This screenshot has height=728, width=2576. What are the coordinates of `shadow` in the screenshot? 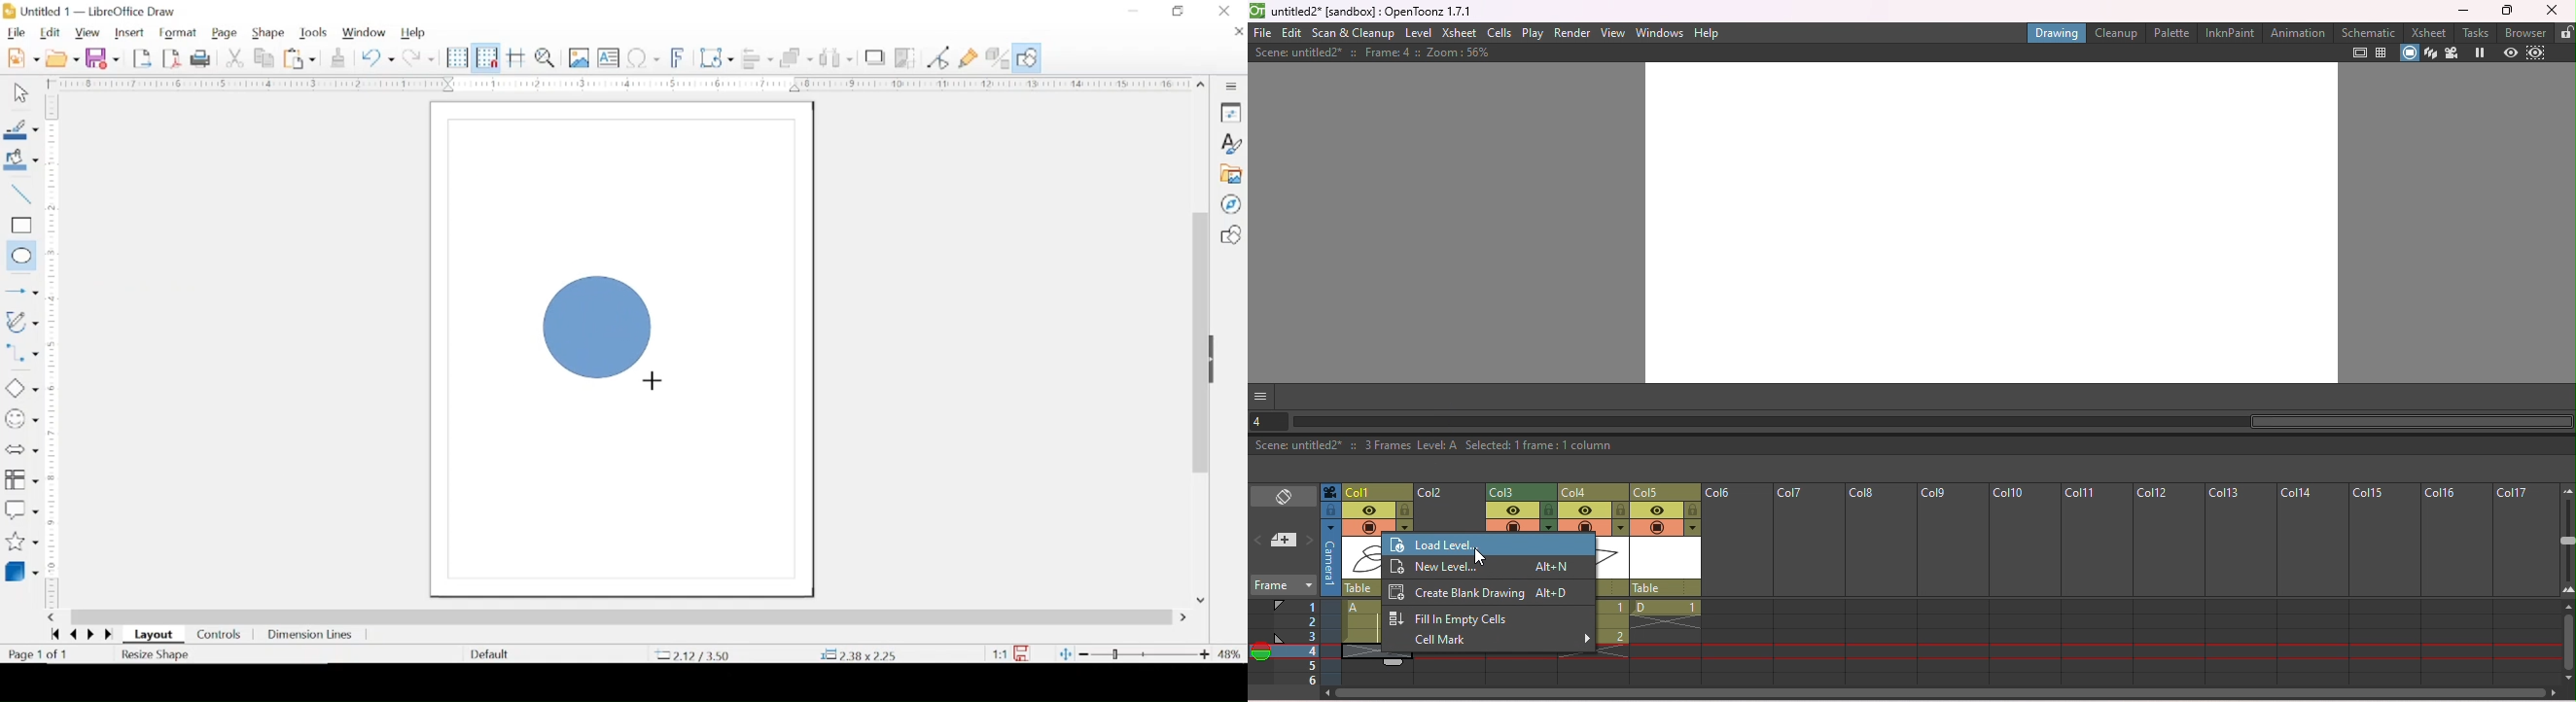 It's located at (876, 57).